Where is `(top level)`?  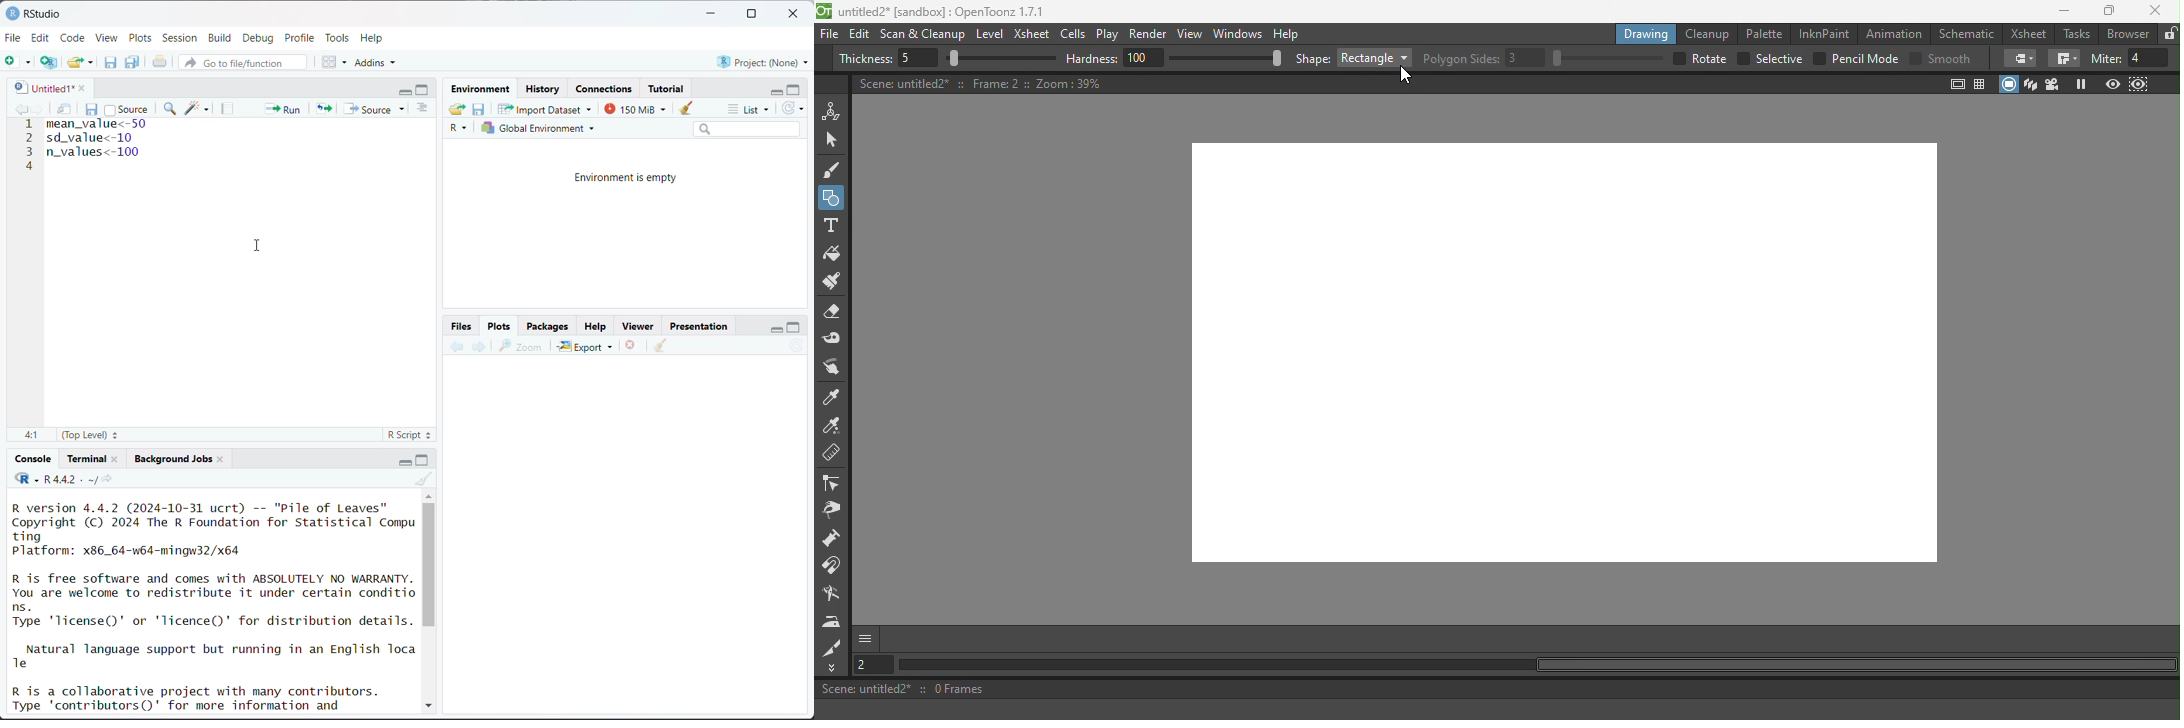 (top level) is located at coordinates (92, 435).